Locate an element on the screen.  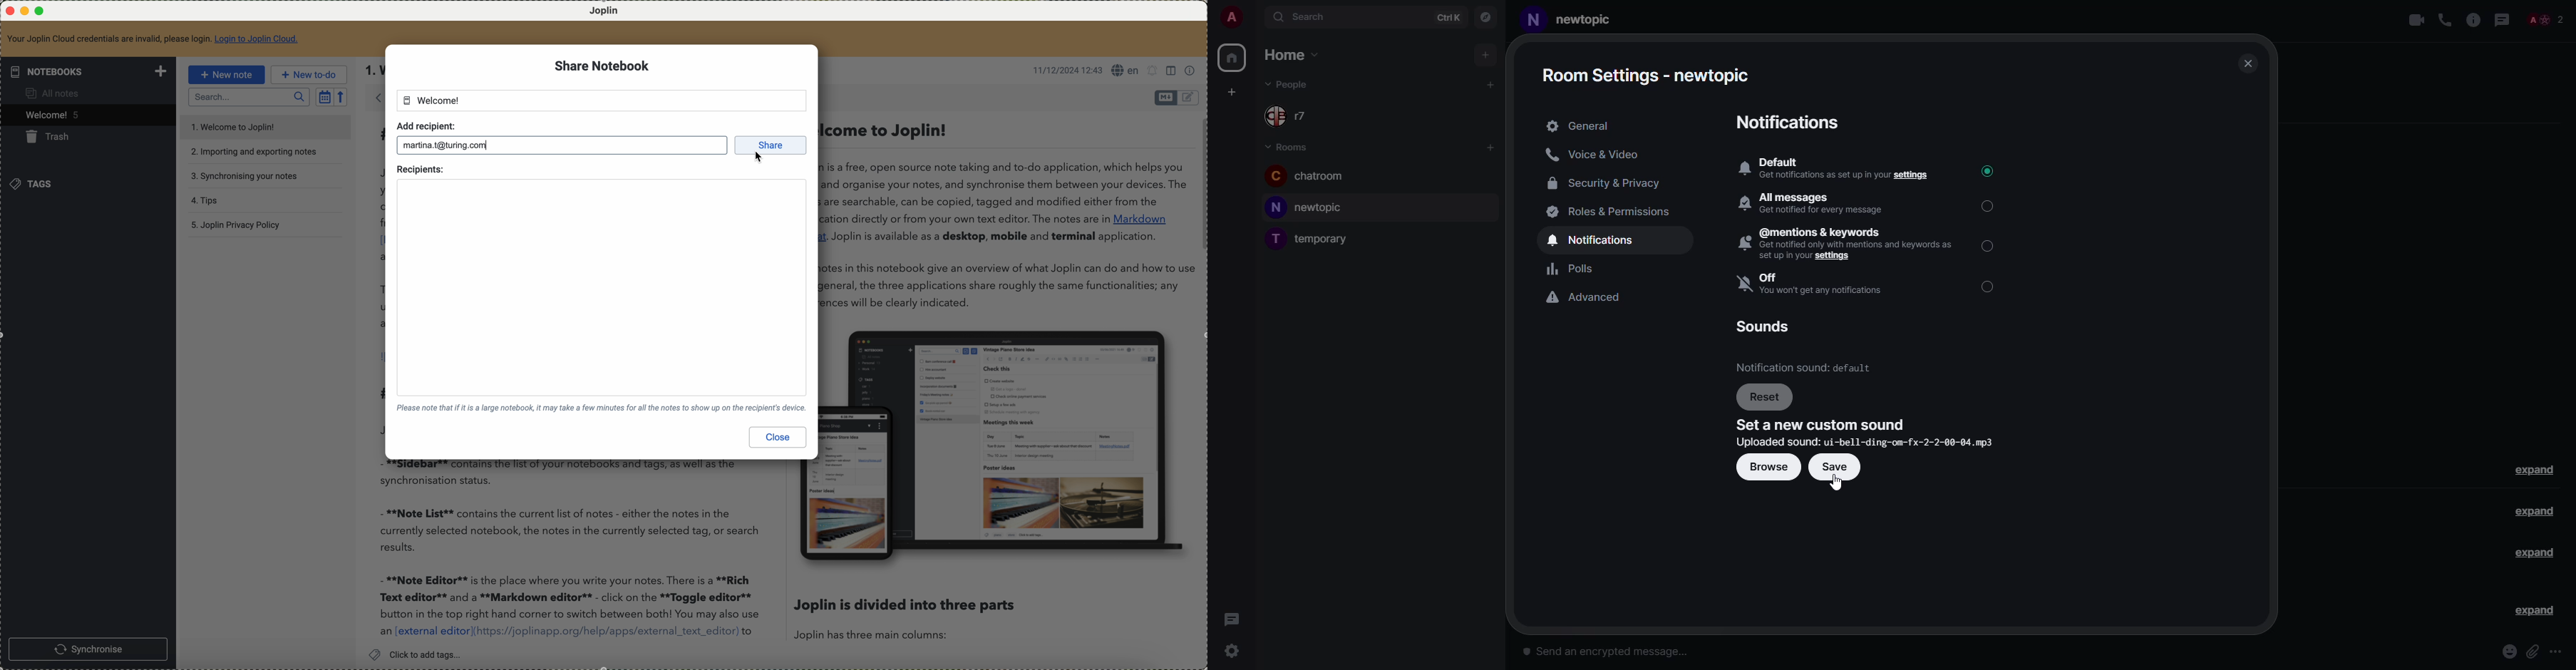
add is located at coordinates (1488, 147).